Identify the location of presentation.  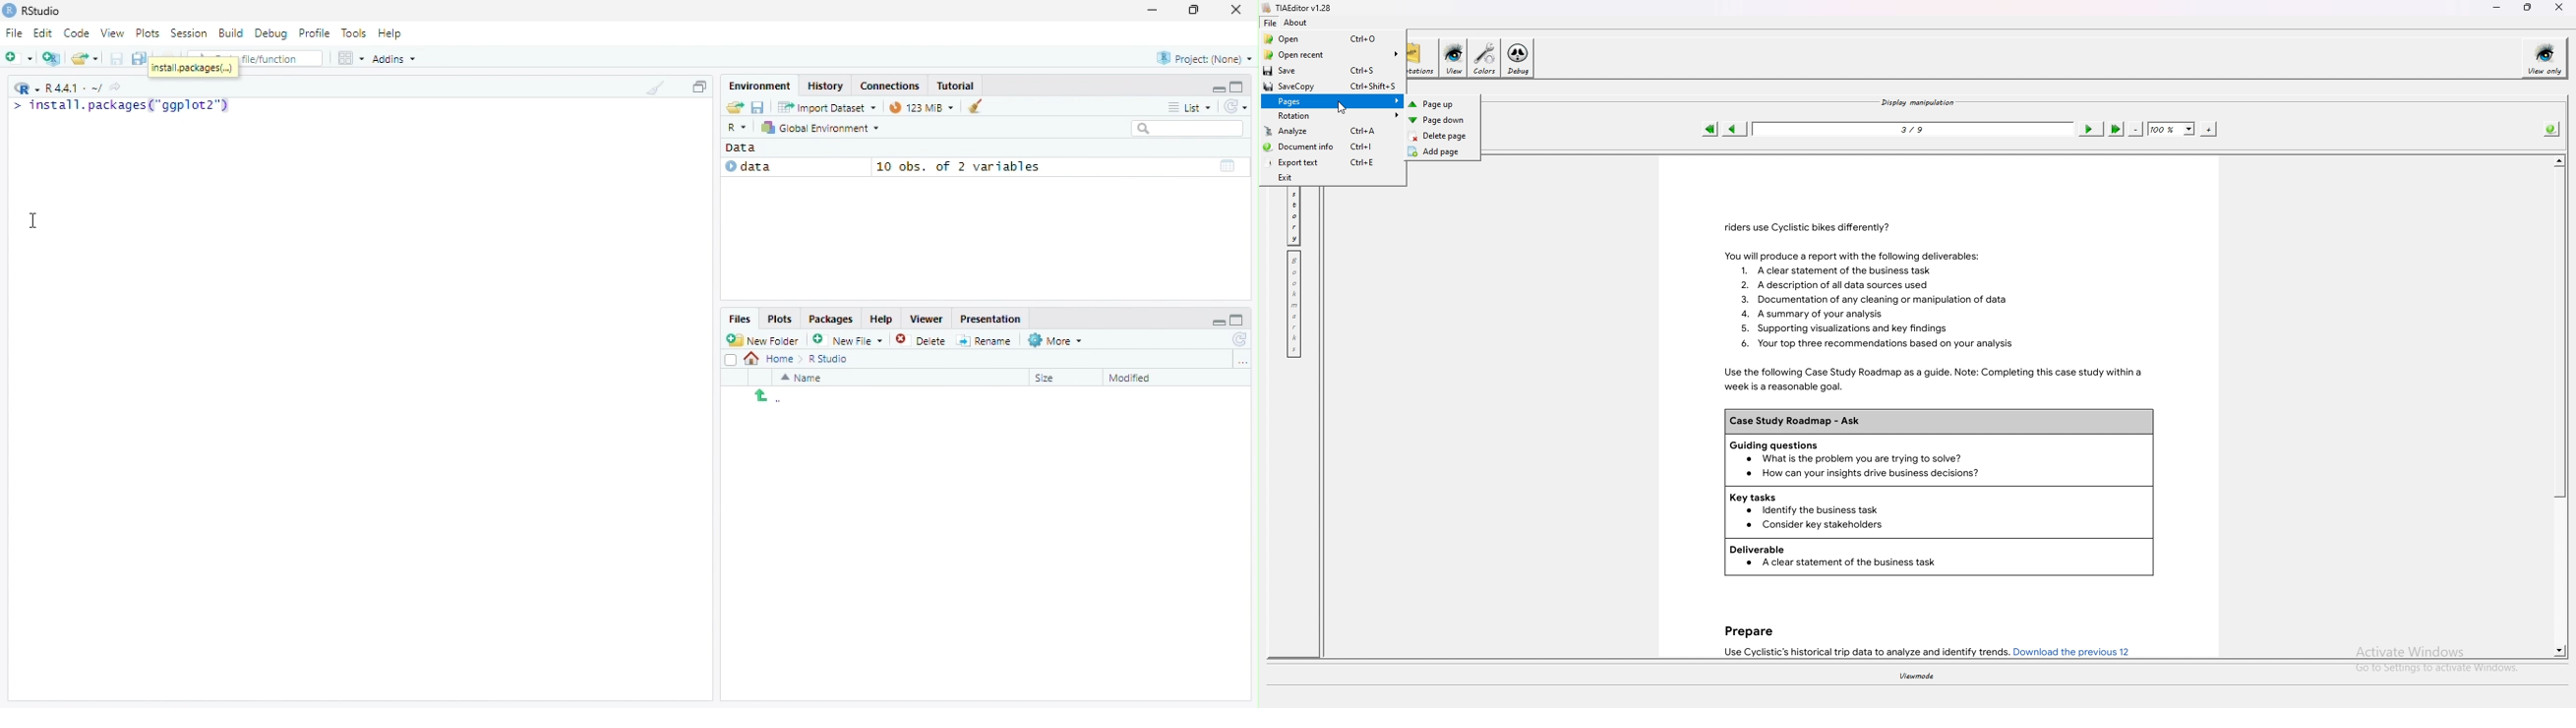
(993, 319).